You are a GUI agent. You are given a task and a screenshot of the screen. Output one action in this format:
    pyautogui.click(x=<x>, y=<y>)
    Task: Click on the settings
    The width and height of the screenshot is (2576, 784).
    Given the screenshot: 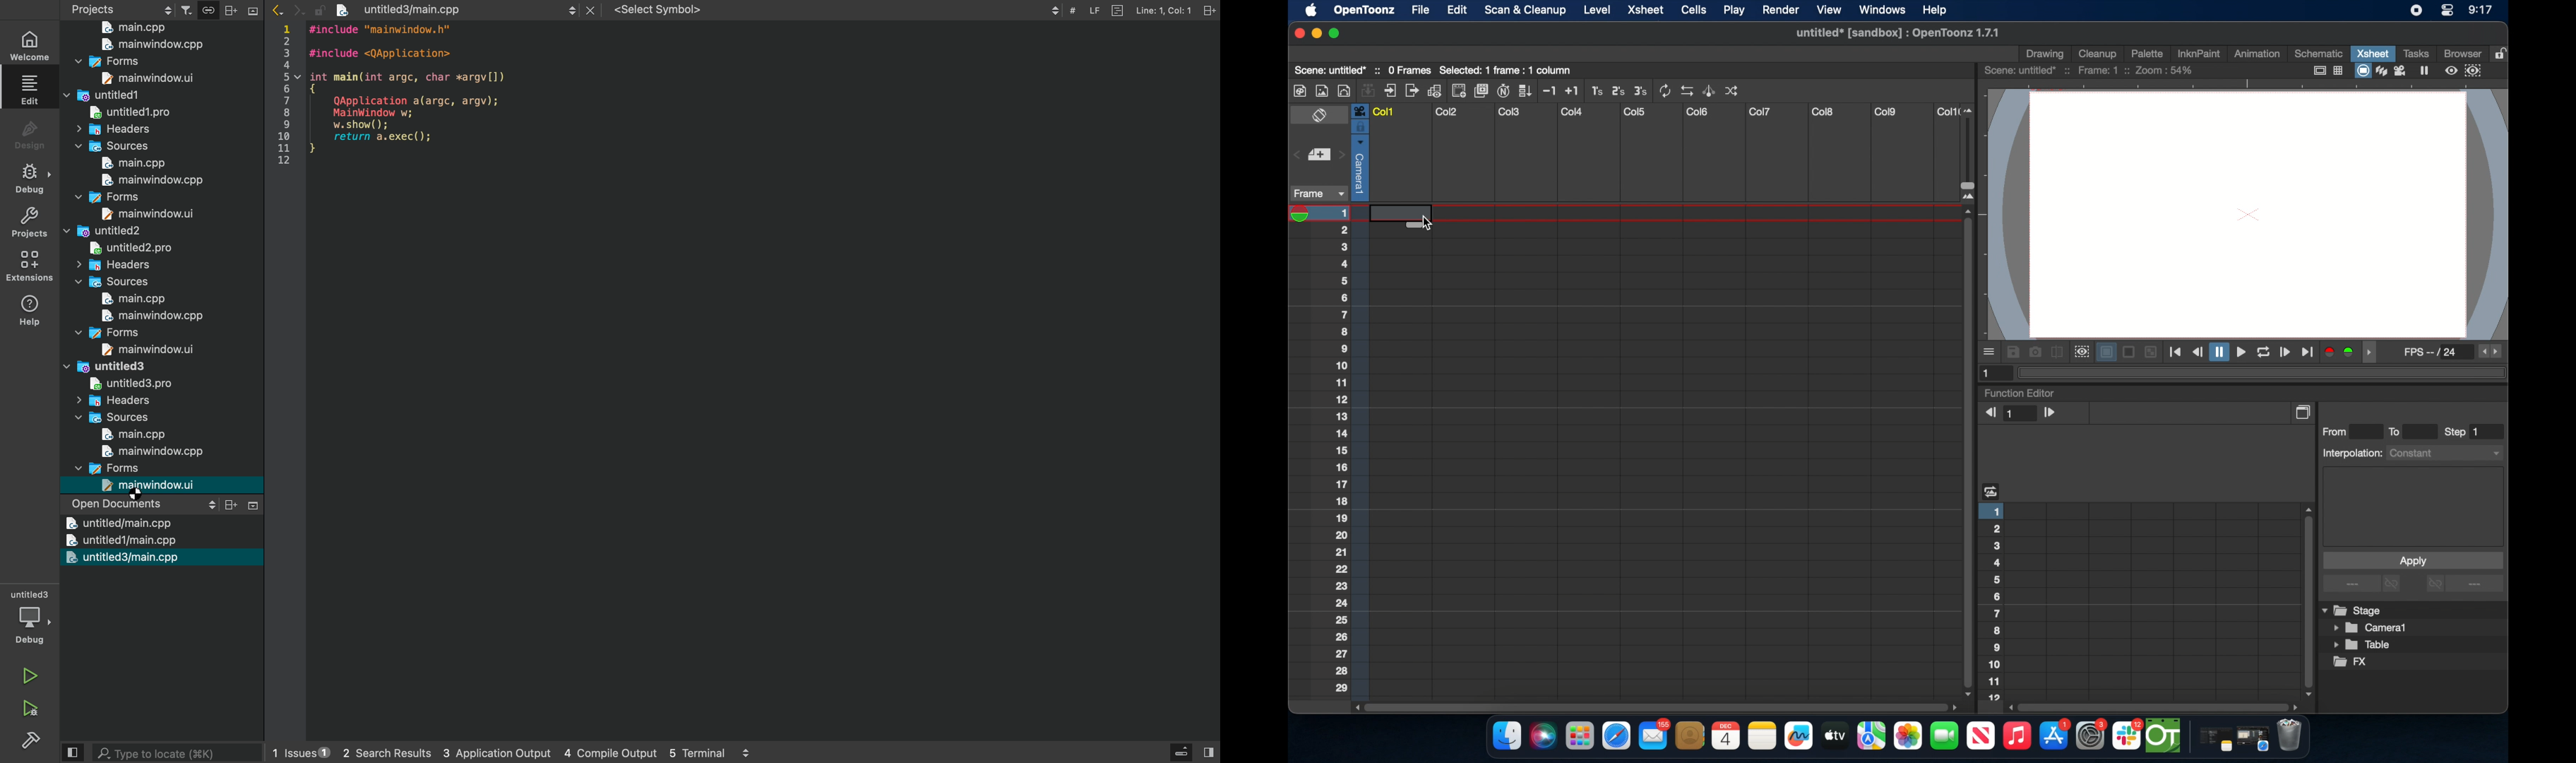 What is the action you would take?
    pyautogui.click(x=2092, y=735)
    